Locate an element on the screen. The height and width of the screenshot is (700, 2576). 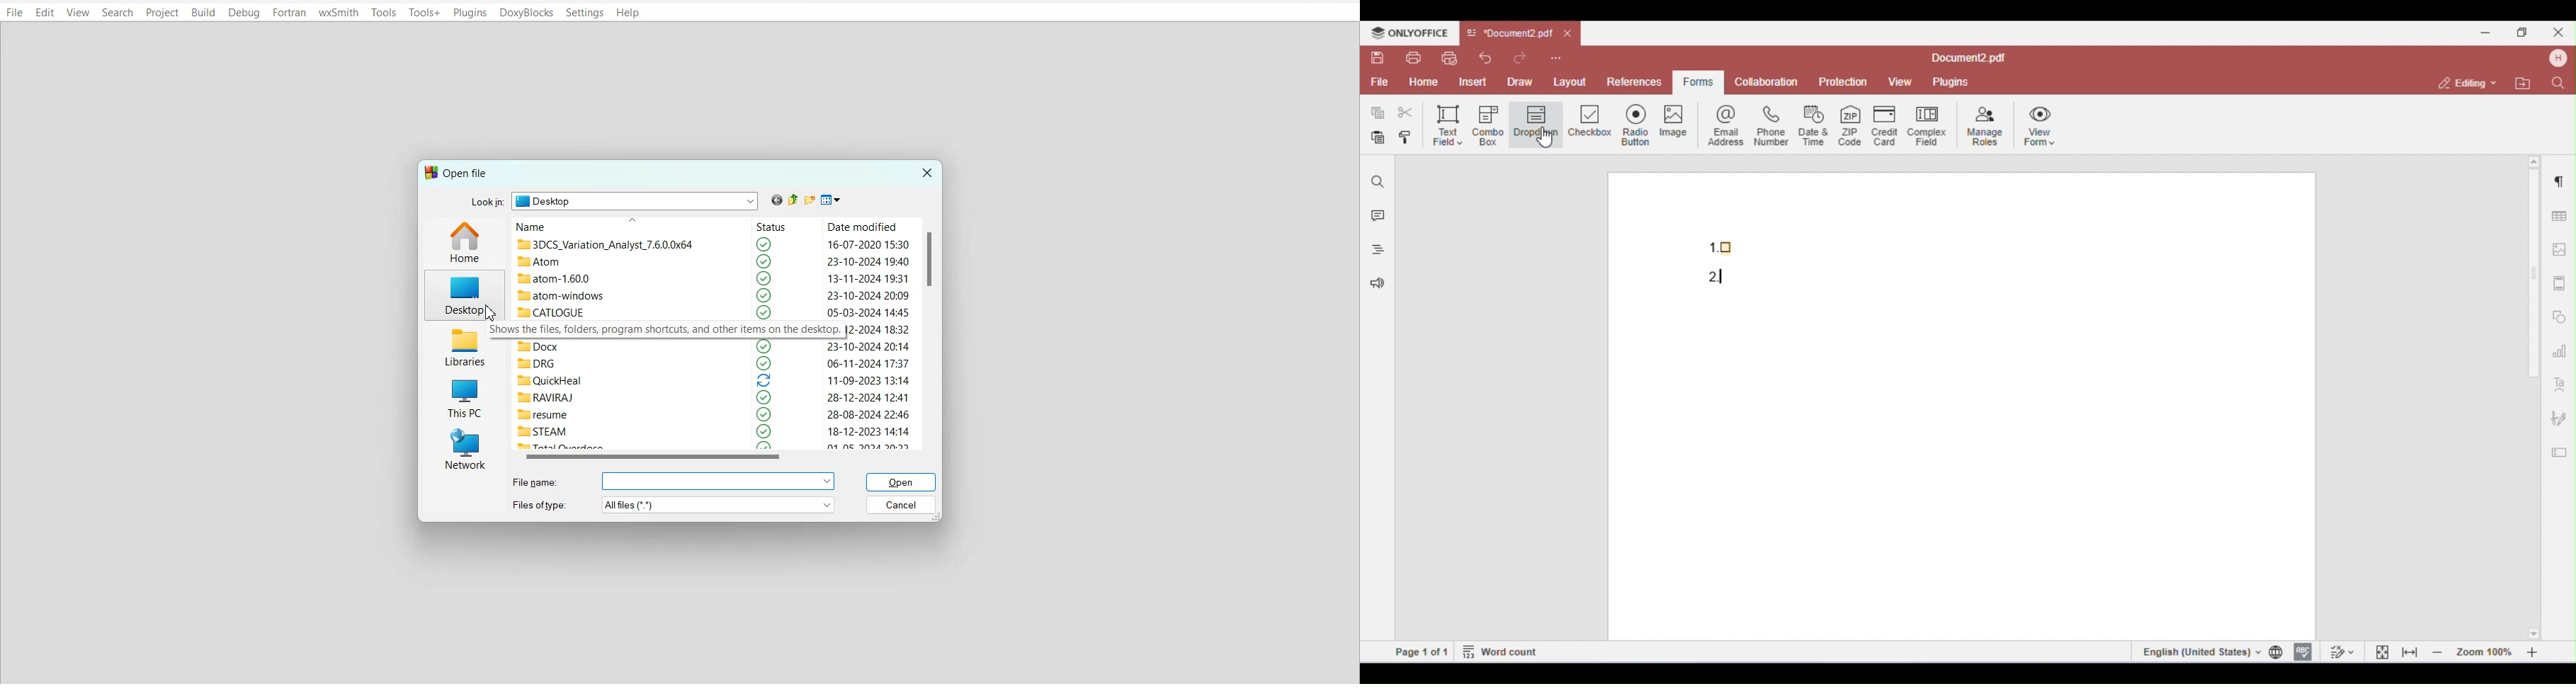
Cancel is located at coordinates (902, 506).